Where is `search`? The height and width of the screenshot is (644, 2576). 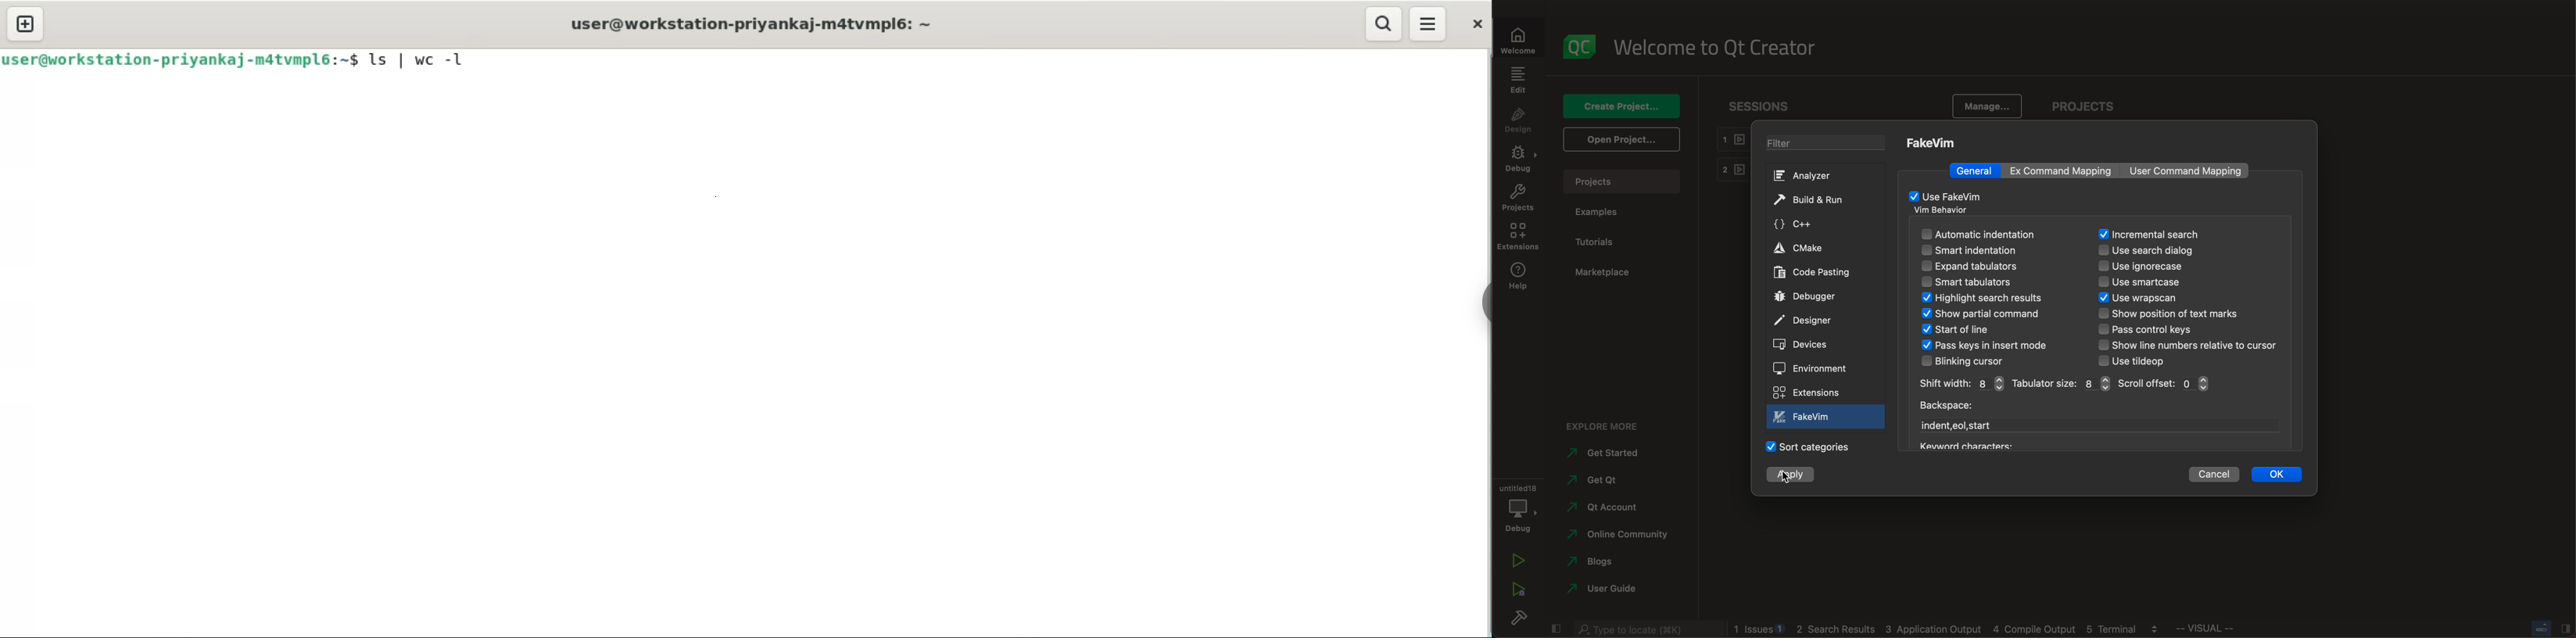
search is located at coordinates (2149, 235).